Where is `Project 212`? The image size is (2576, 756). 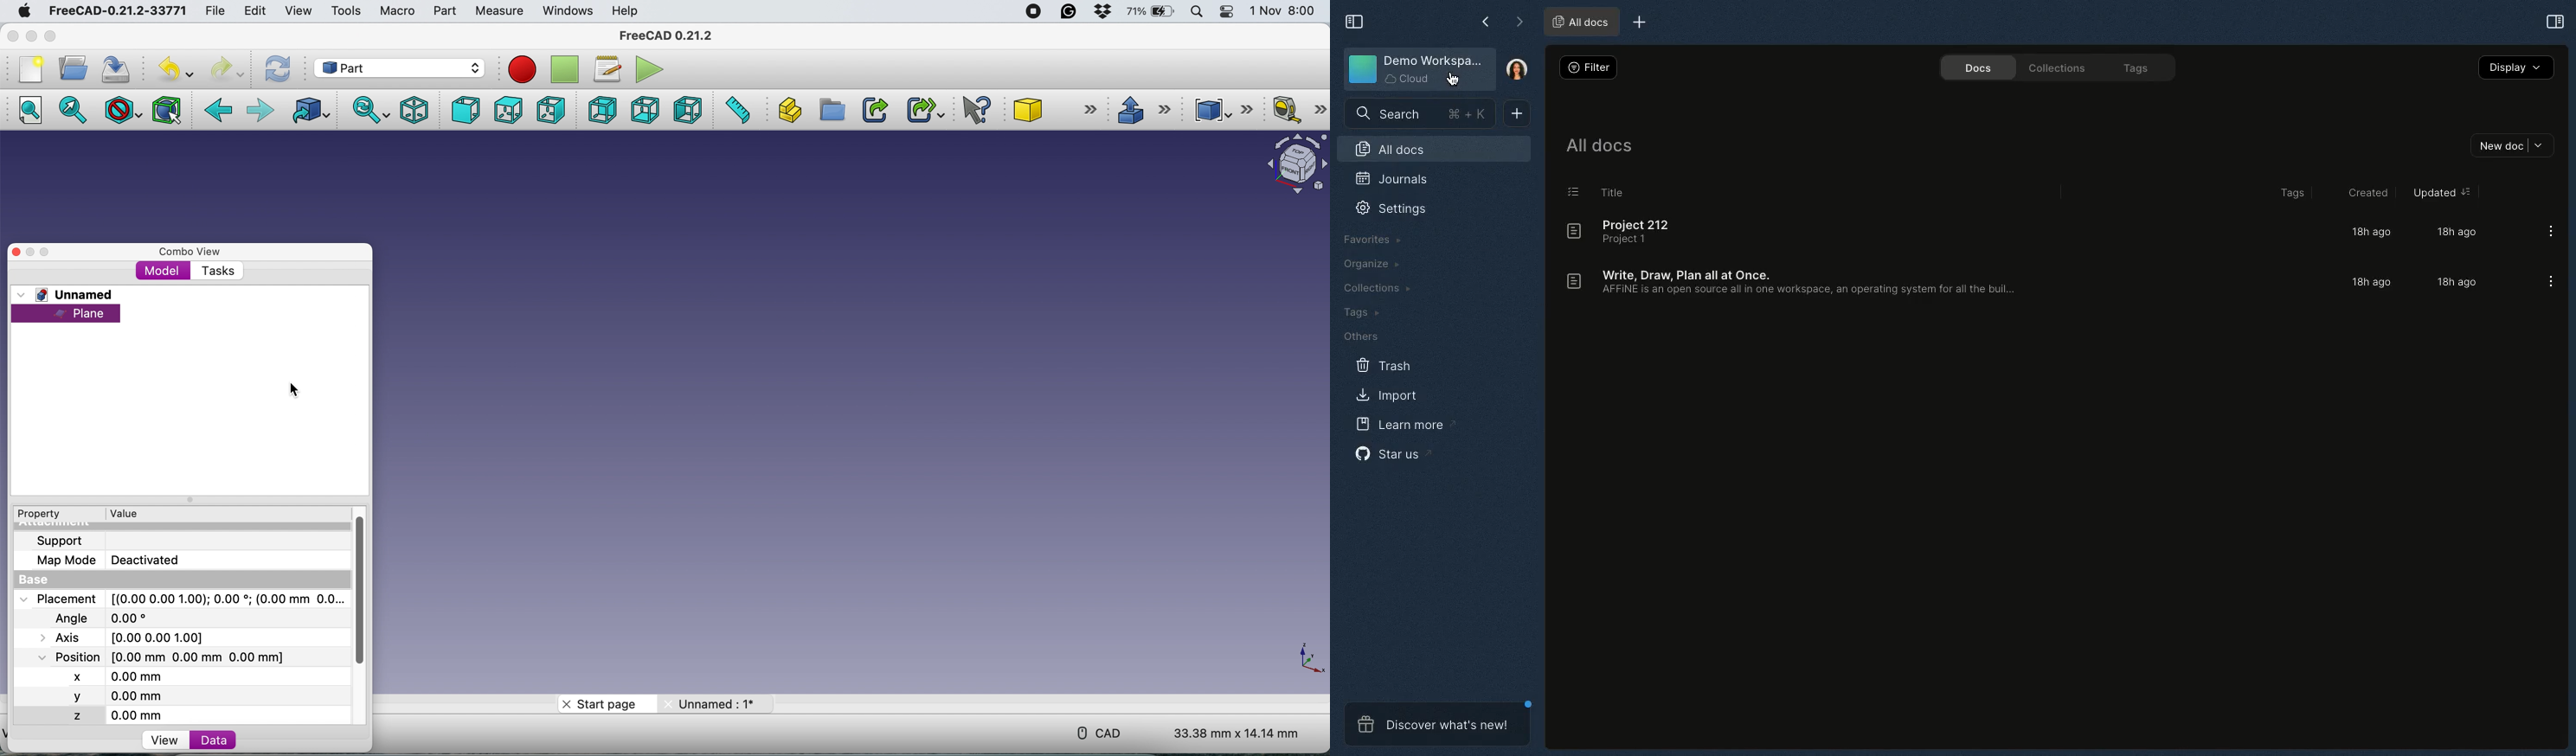 Project 212 is located at coordinates (1622, 236).